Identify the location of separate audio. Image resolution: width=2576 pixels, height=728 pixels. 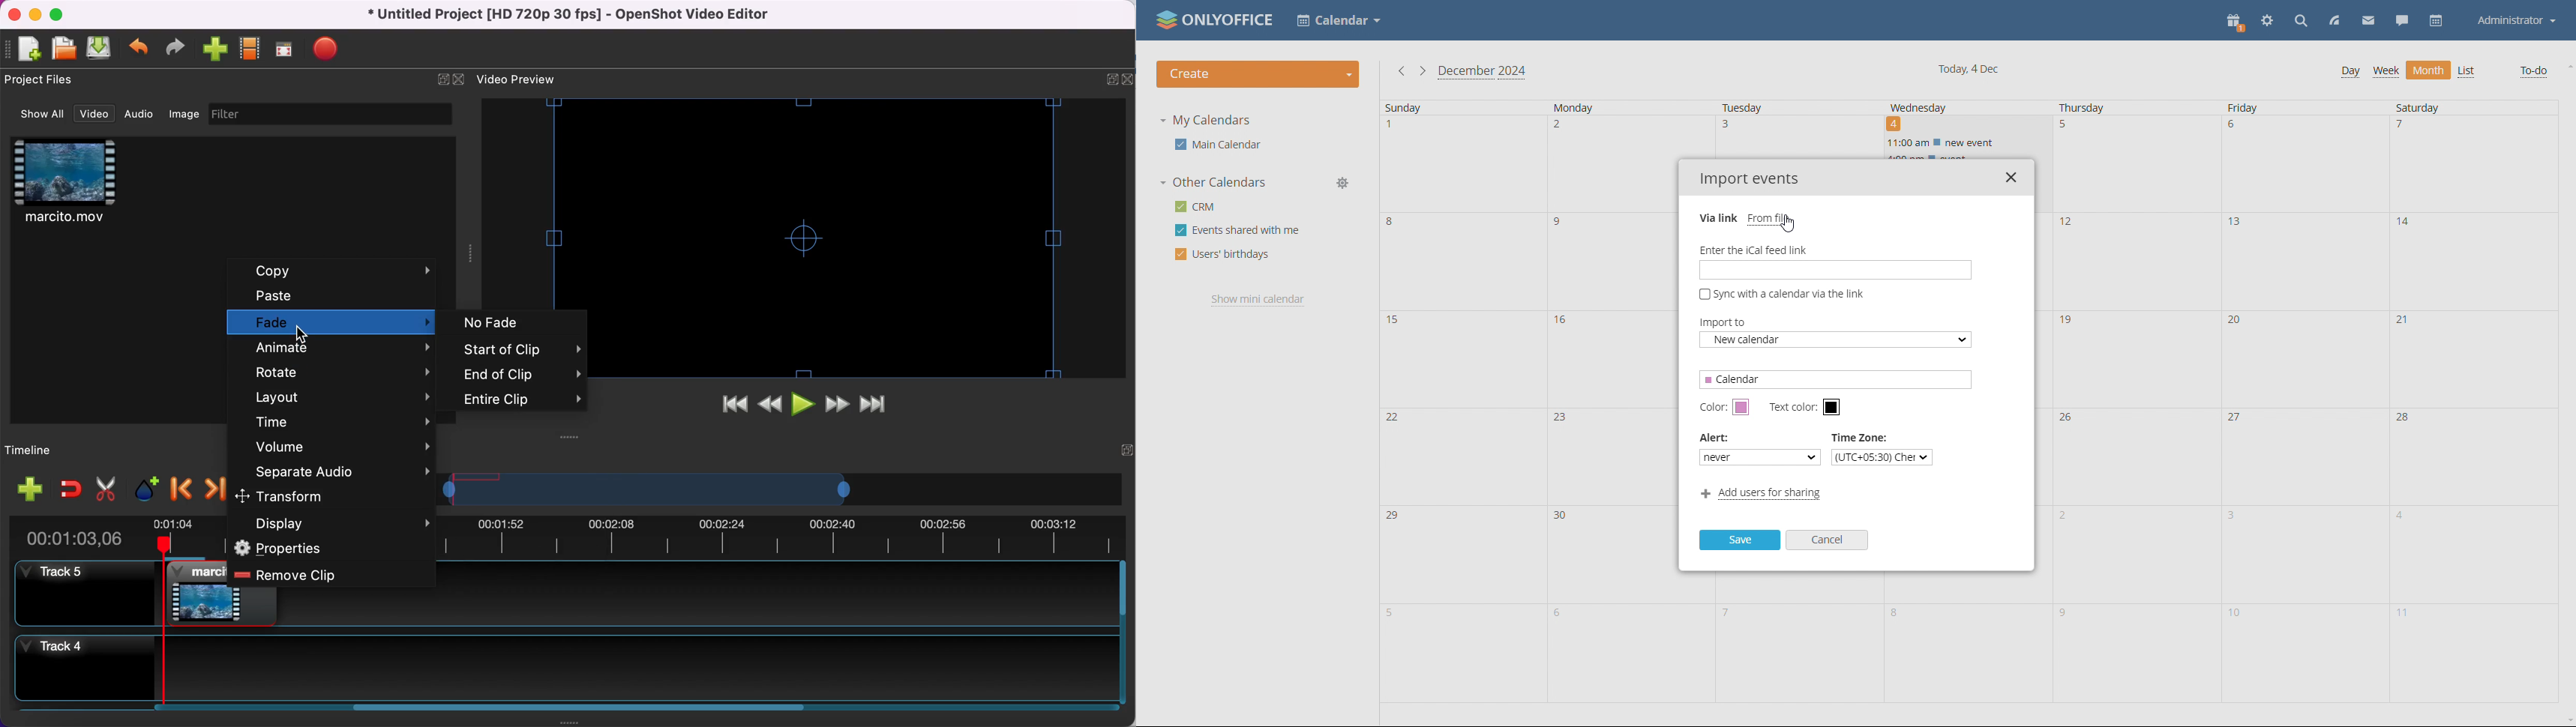
(338, 473).